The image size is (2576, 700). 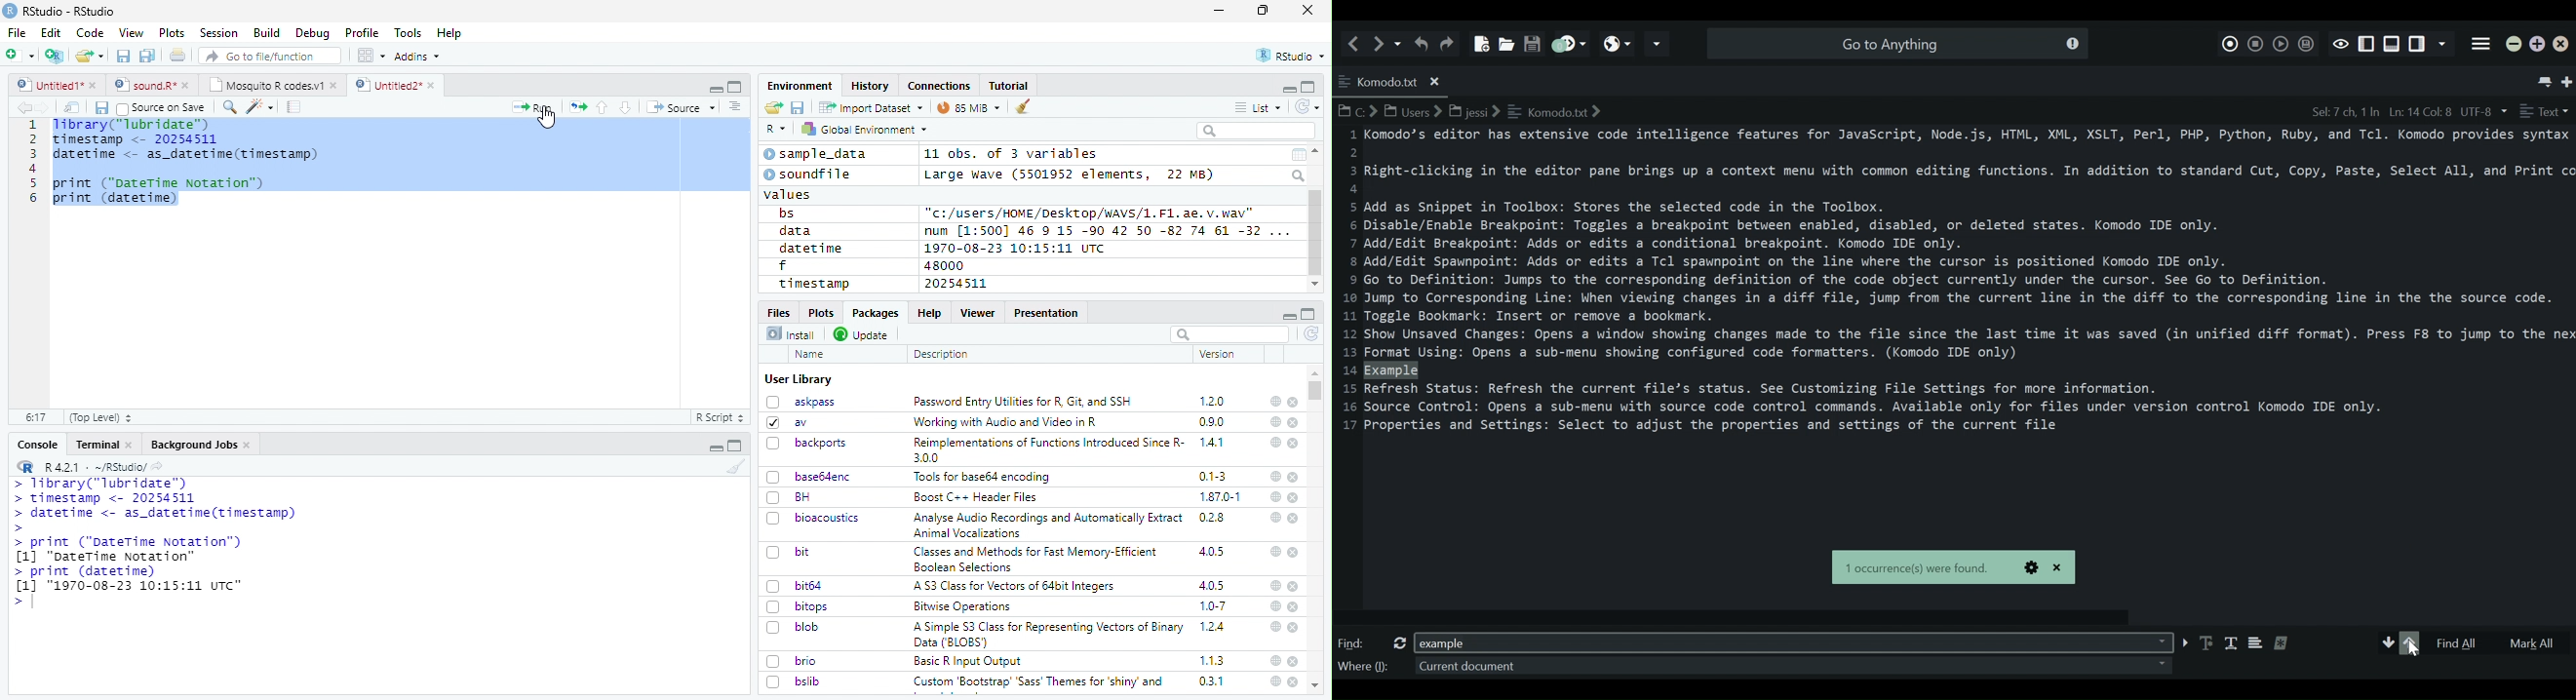 What do you see at coordinates (2280, 43) in the screenshot?
I see `Play Last Macro` at bounding box center [2280, 43].